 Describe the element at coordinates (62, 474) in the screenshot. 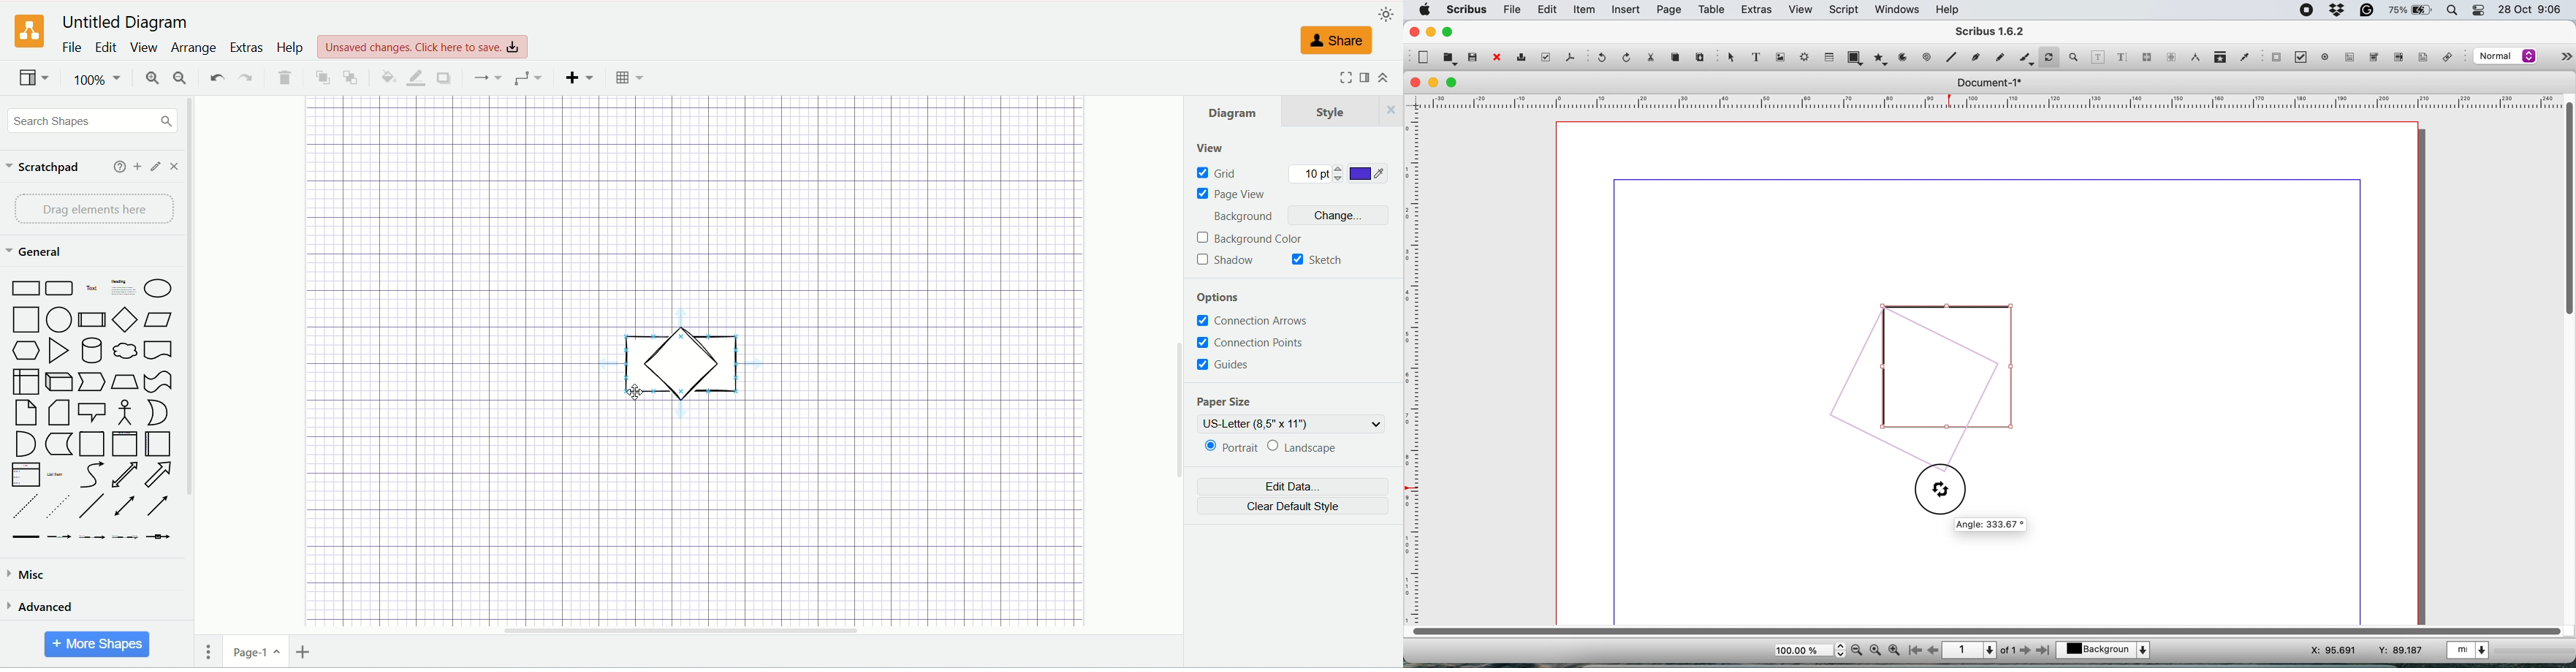

I see `list item` at that location.